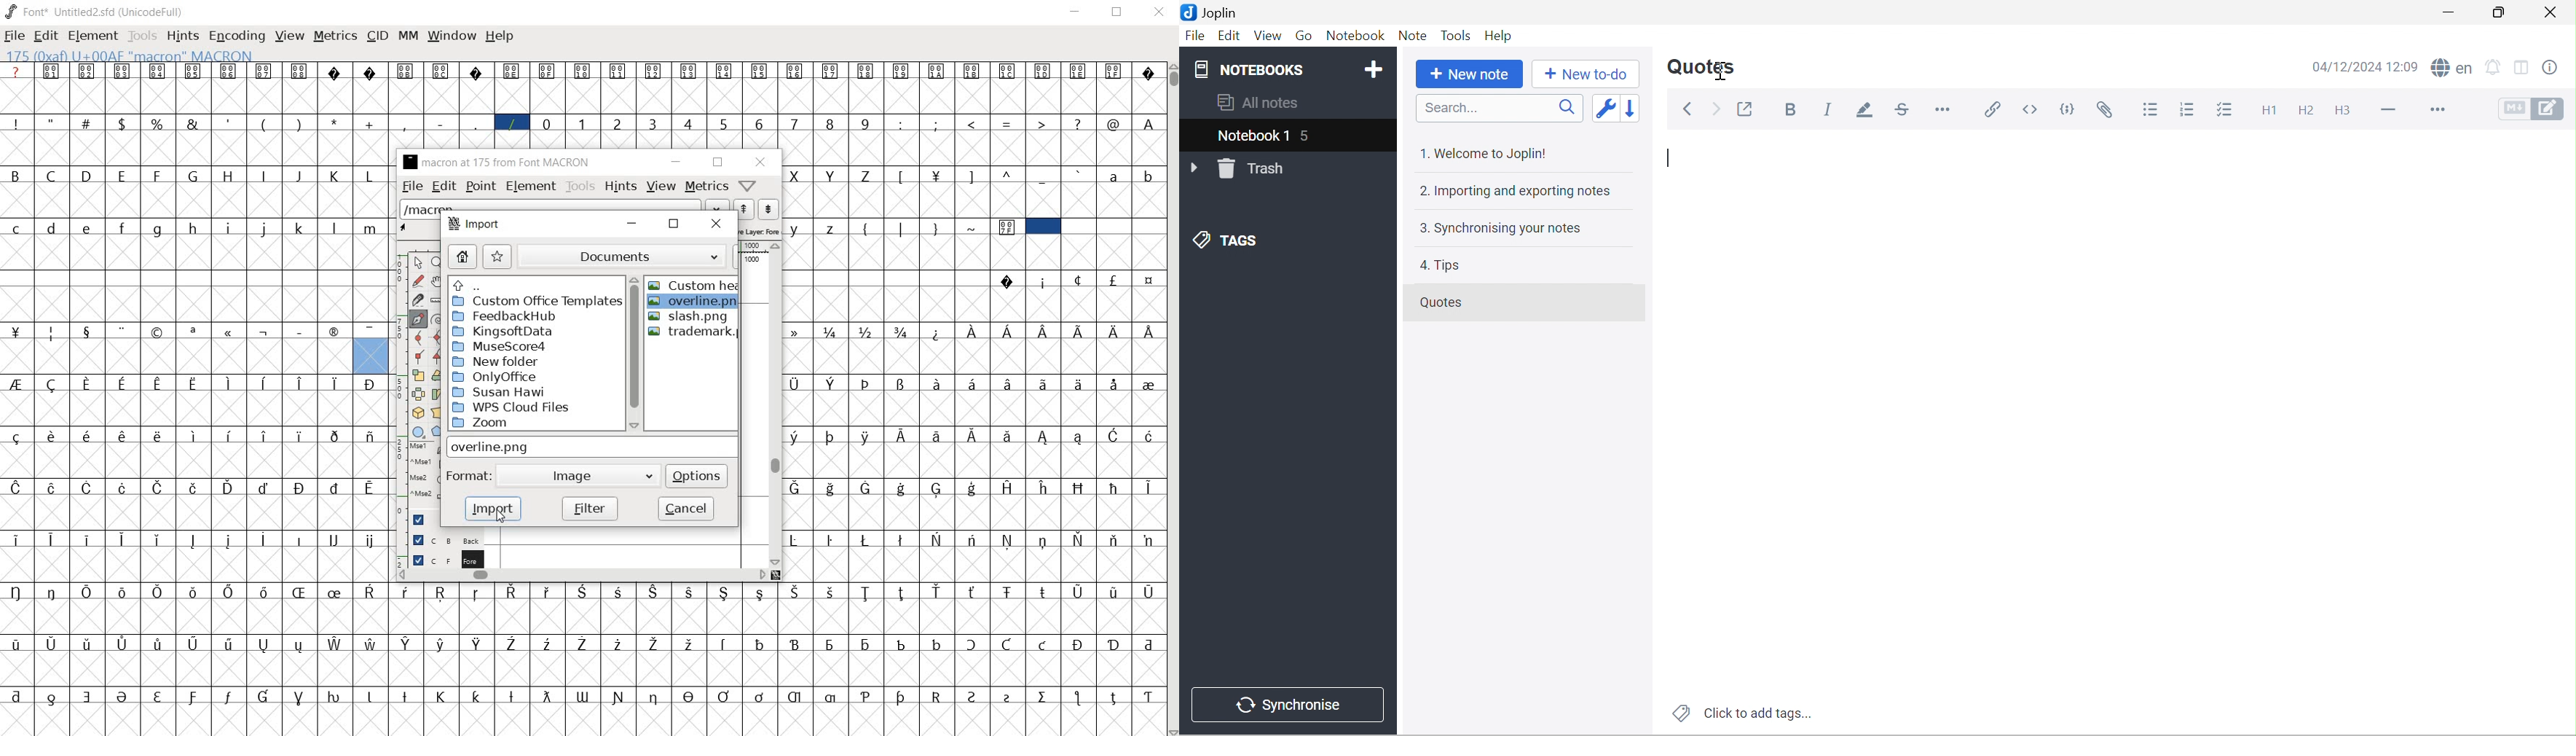 This screenshot has width=2576, height=756. I want to click on Symbol, so click(1114, 487).